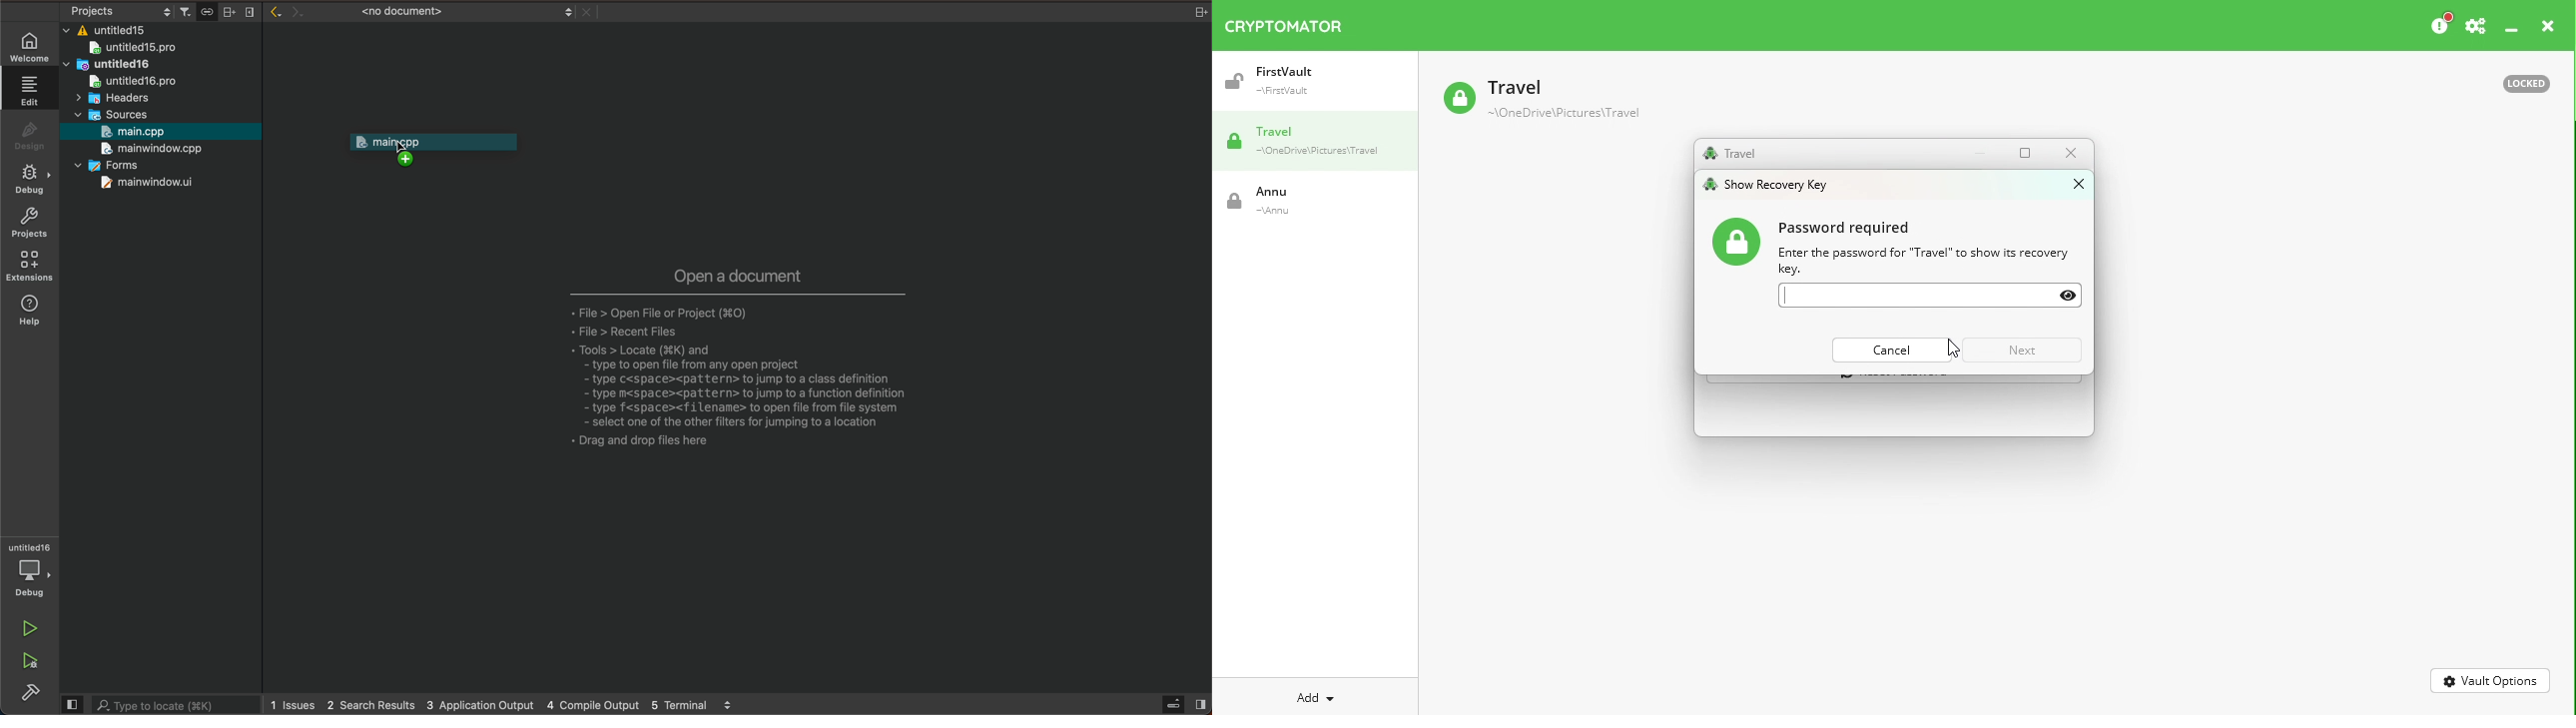  Describe the element at coordinates (2029, 152) in the screenshot. I see `Maximize` at that location.